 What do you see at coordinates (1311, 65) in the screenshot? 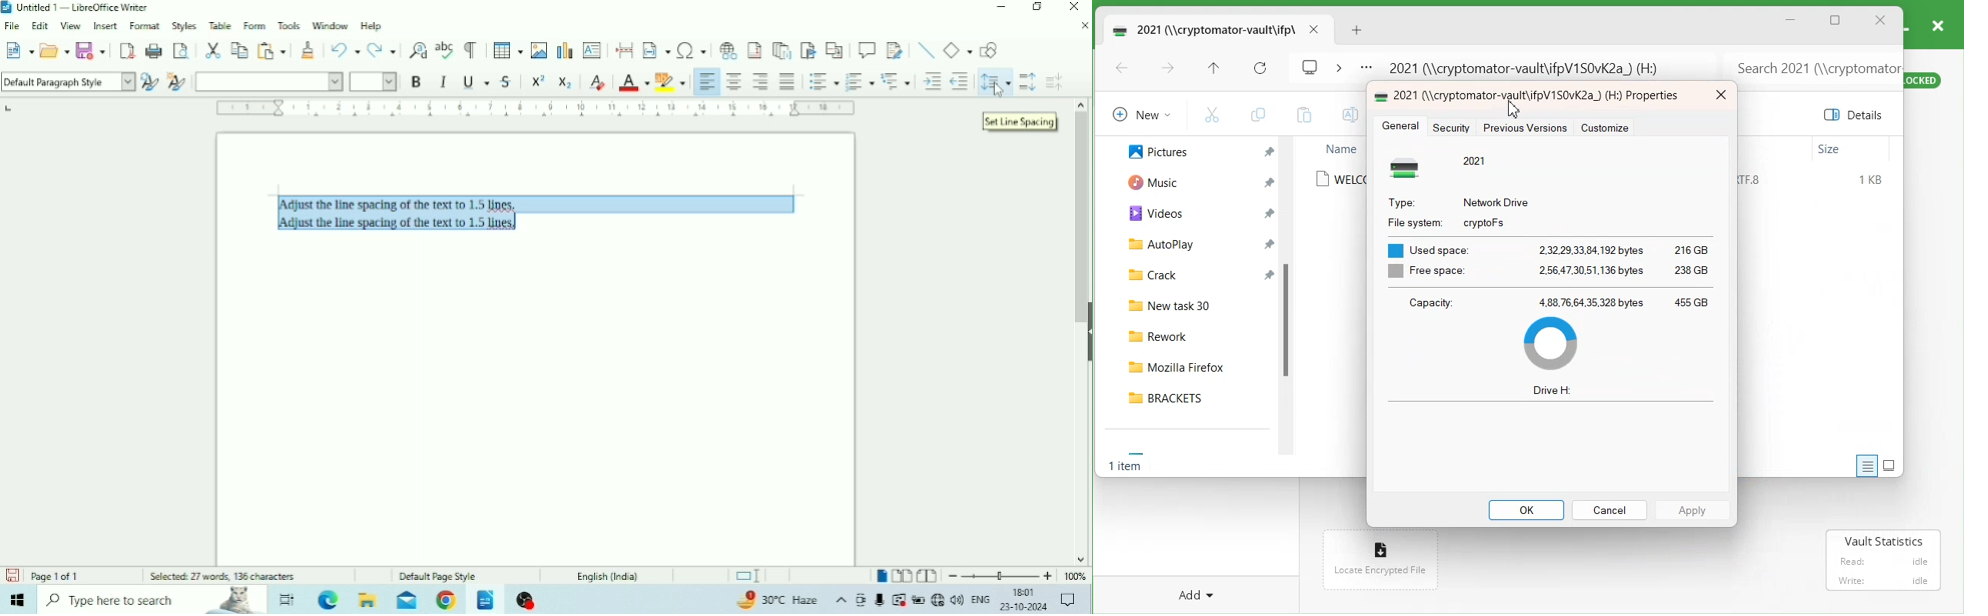
I see `Logo` at bounding box center [1311, 65].